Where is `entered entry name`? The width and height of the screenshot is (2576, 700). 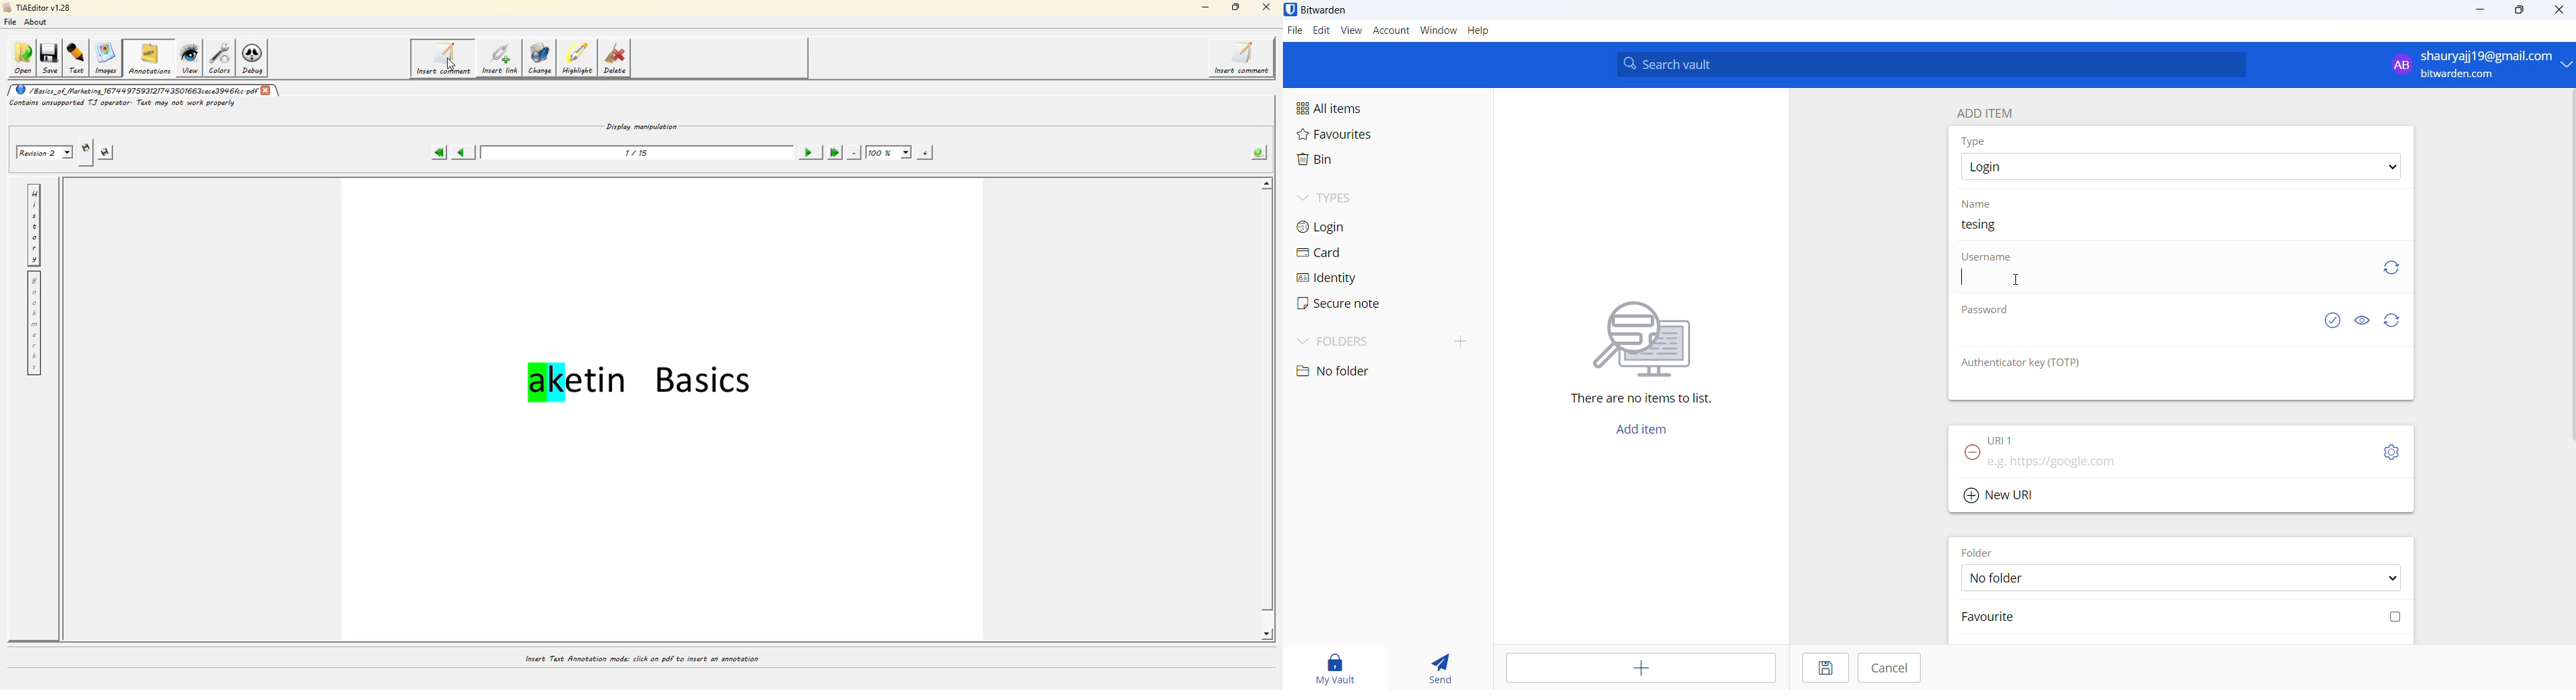 entered entry name is located at coordinates (1988, 225).